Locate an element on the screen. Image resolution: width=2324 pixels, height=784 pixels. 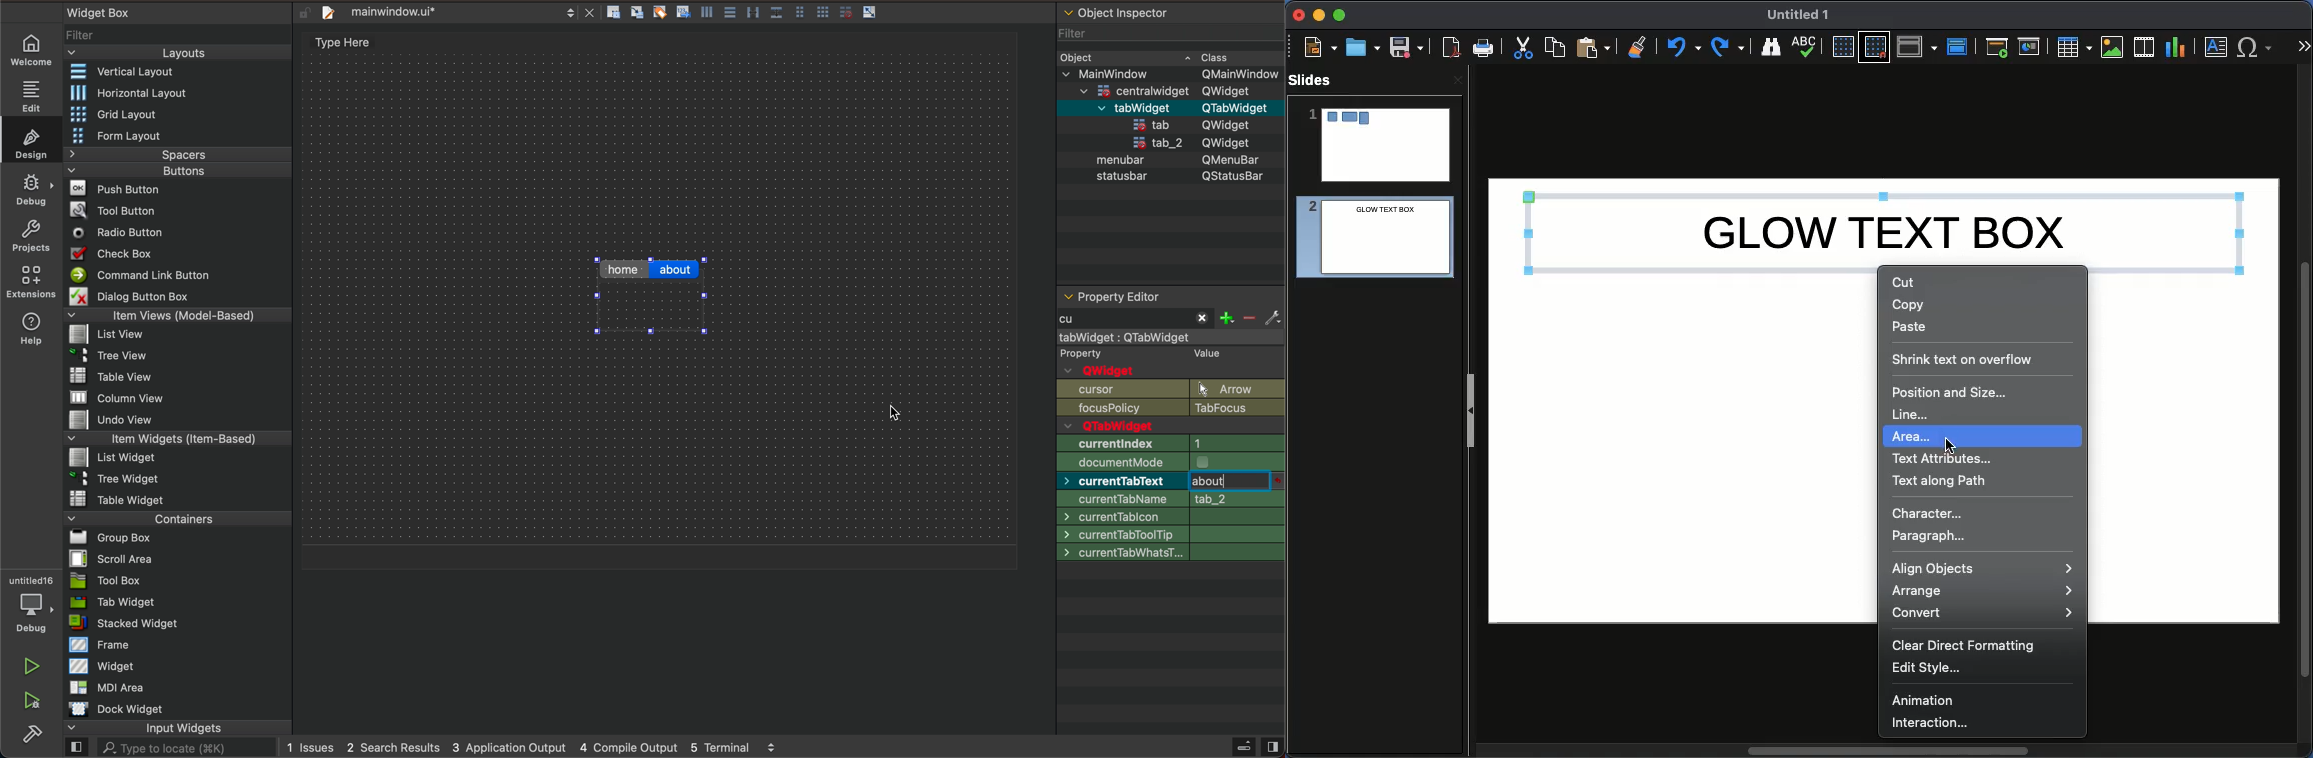
Scroll is located at coordinates (1884, 752).